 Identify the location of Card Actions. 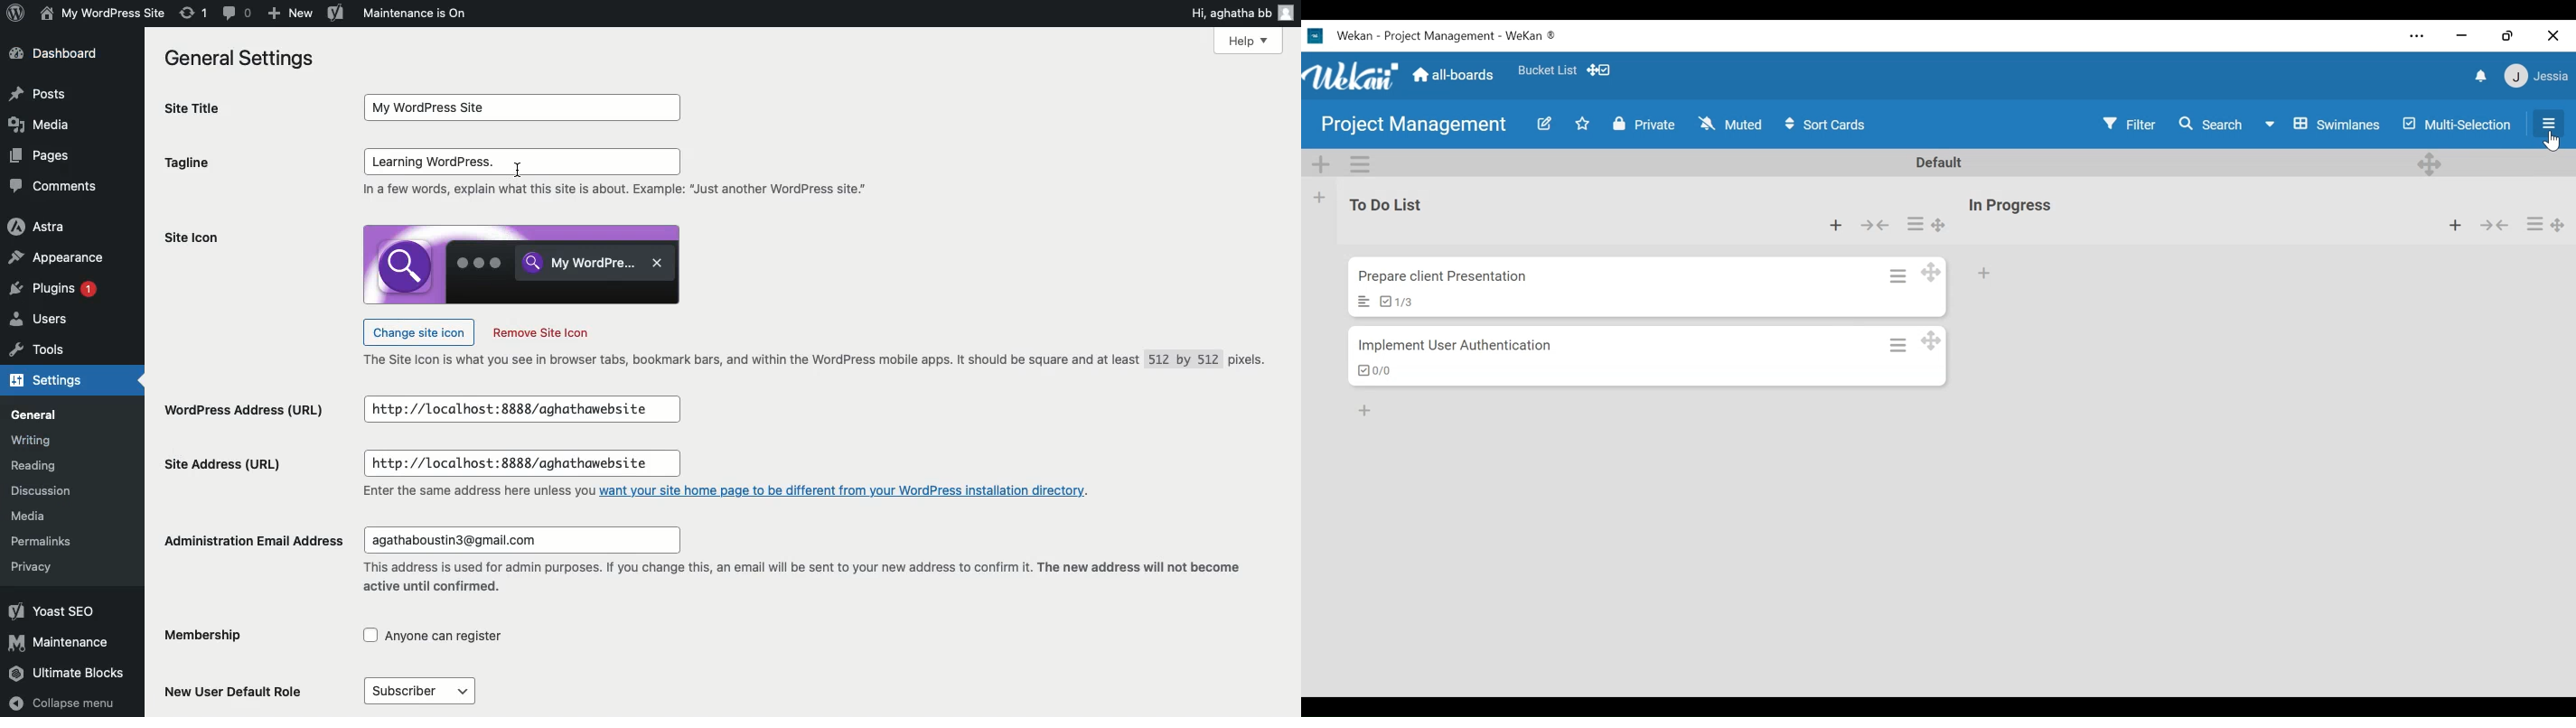
(1898, 275).